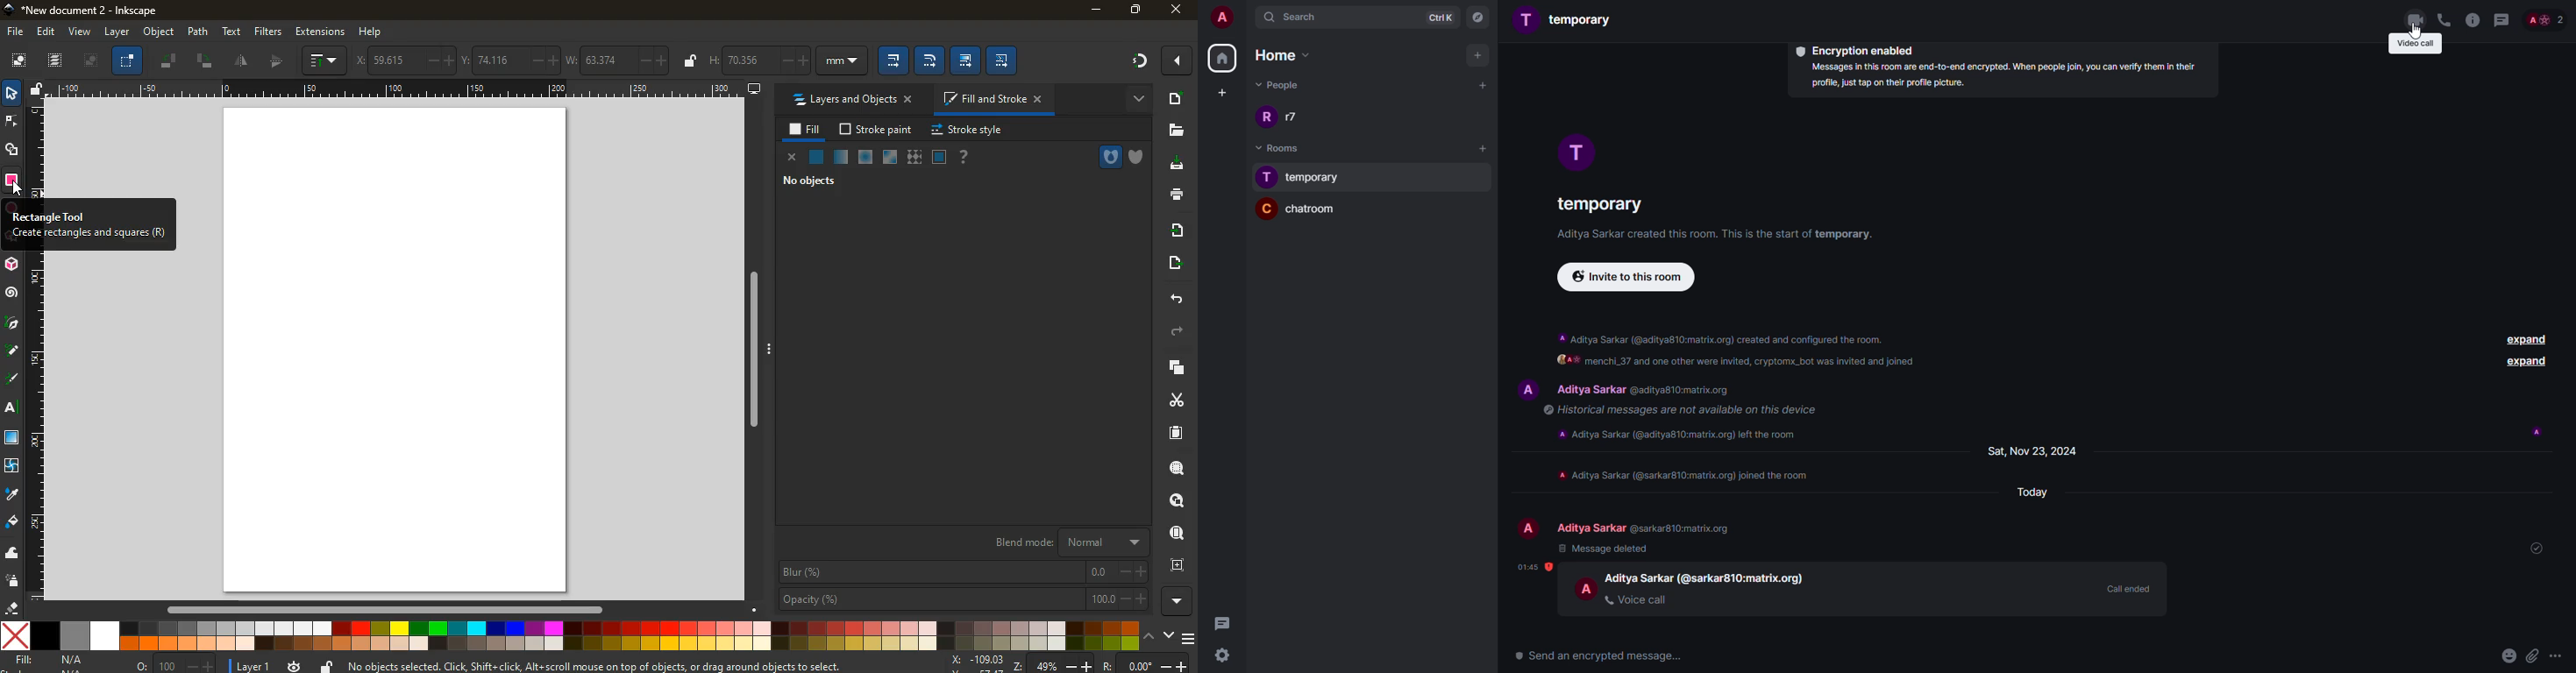 The width and height of the screenshot is (2576, 700). What do you see at coordinates (1221, 59) in the screenshot?
I see `home` at bounding box center [1221, 59].